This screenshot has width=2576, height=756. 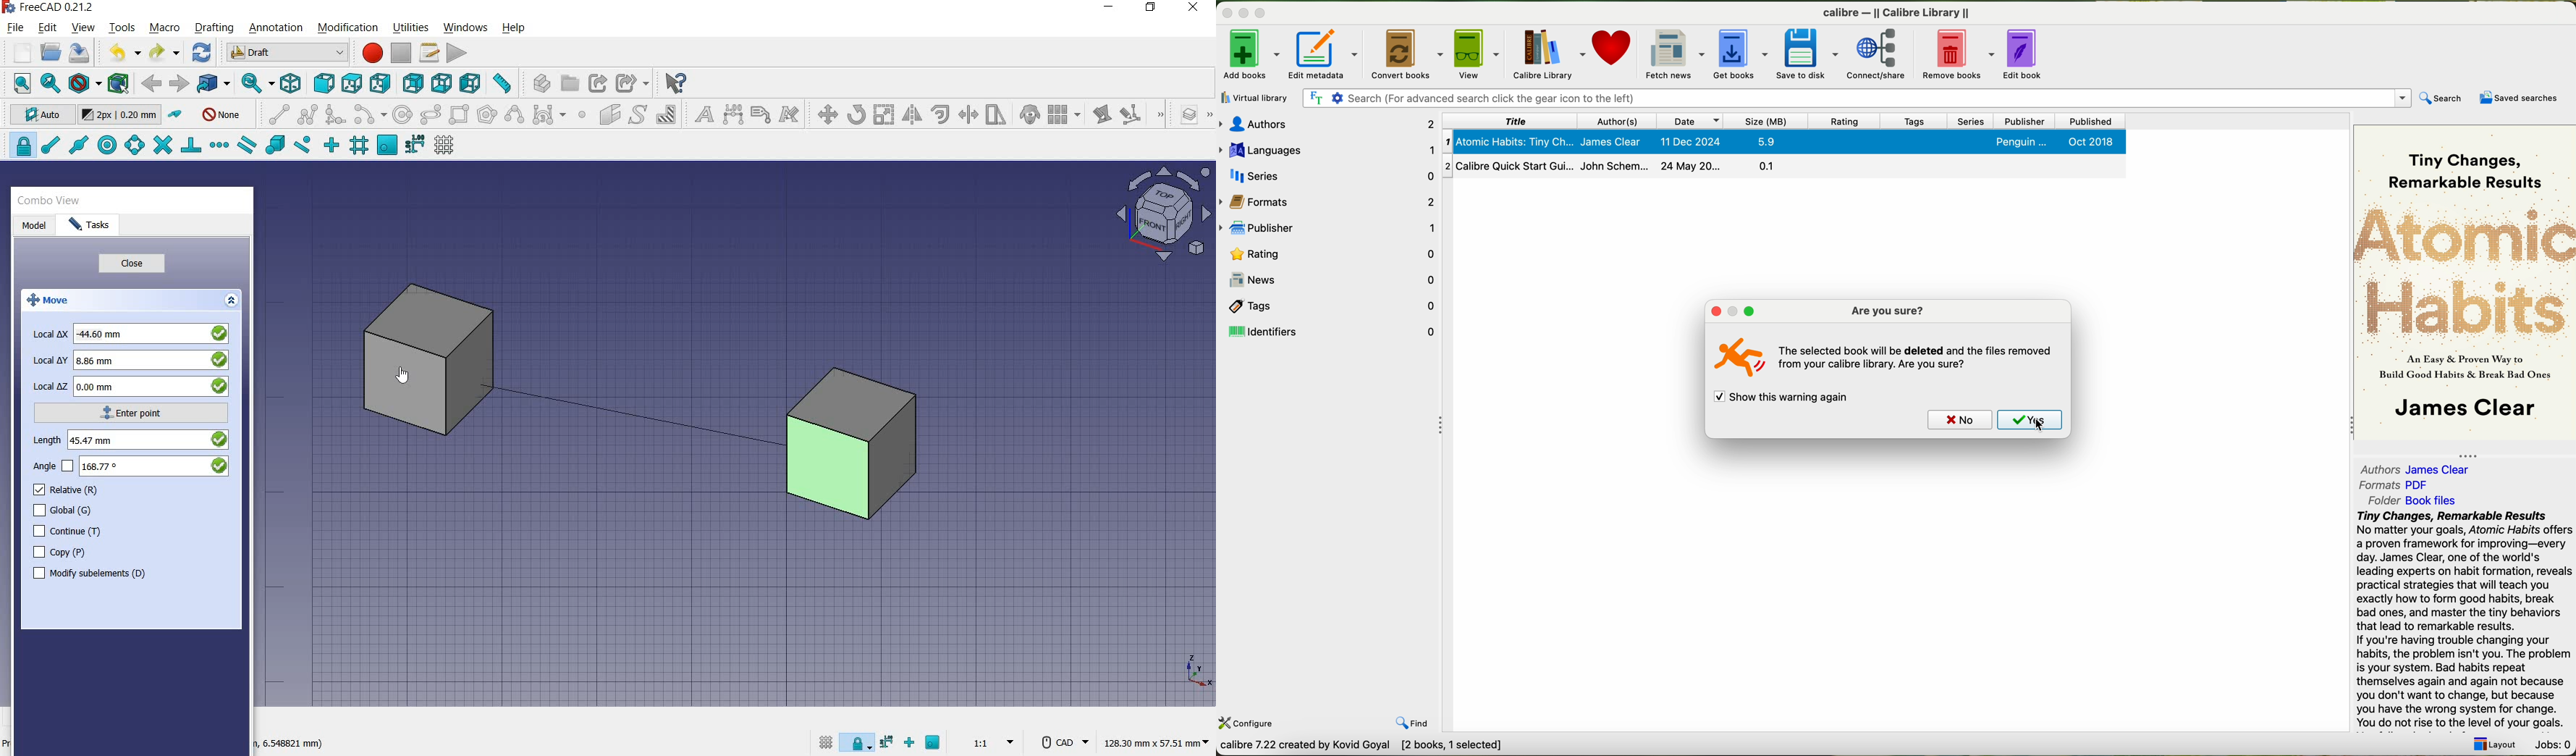 What do you see at coordinates (992, 742) in the screenshot?
I see `set scale` at bounding box center [992, 742].